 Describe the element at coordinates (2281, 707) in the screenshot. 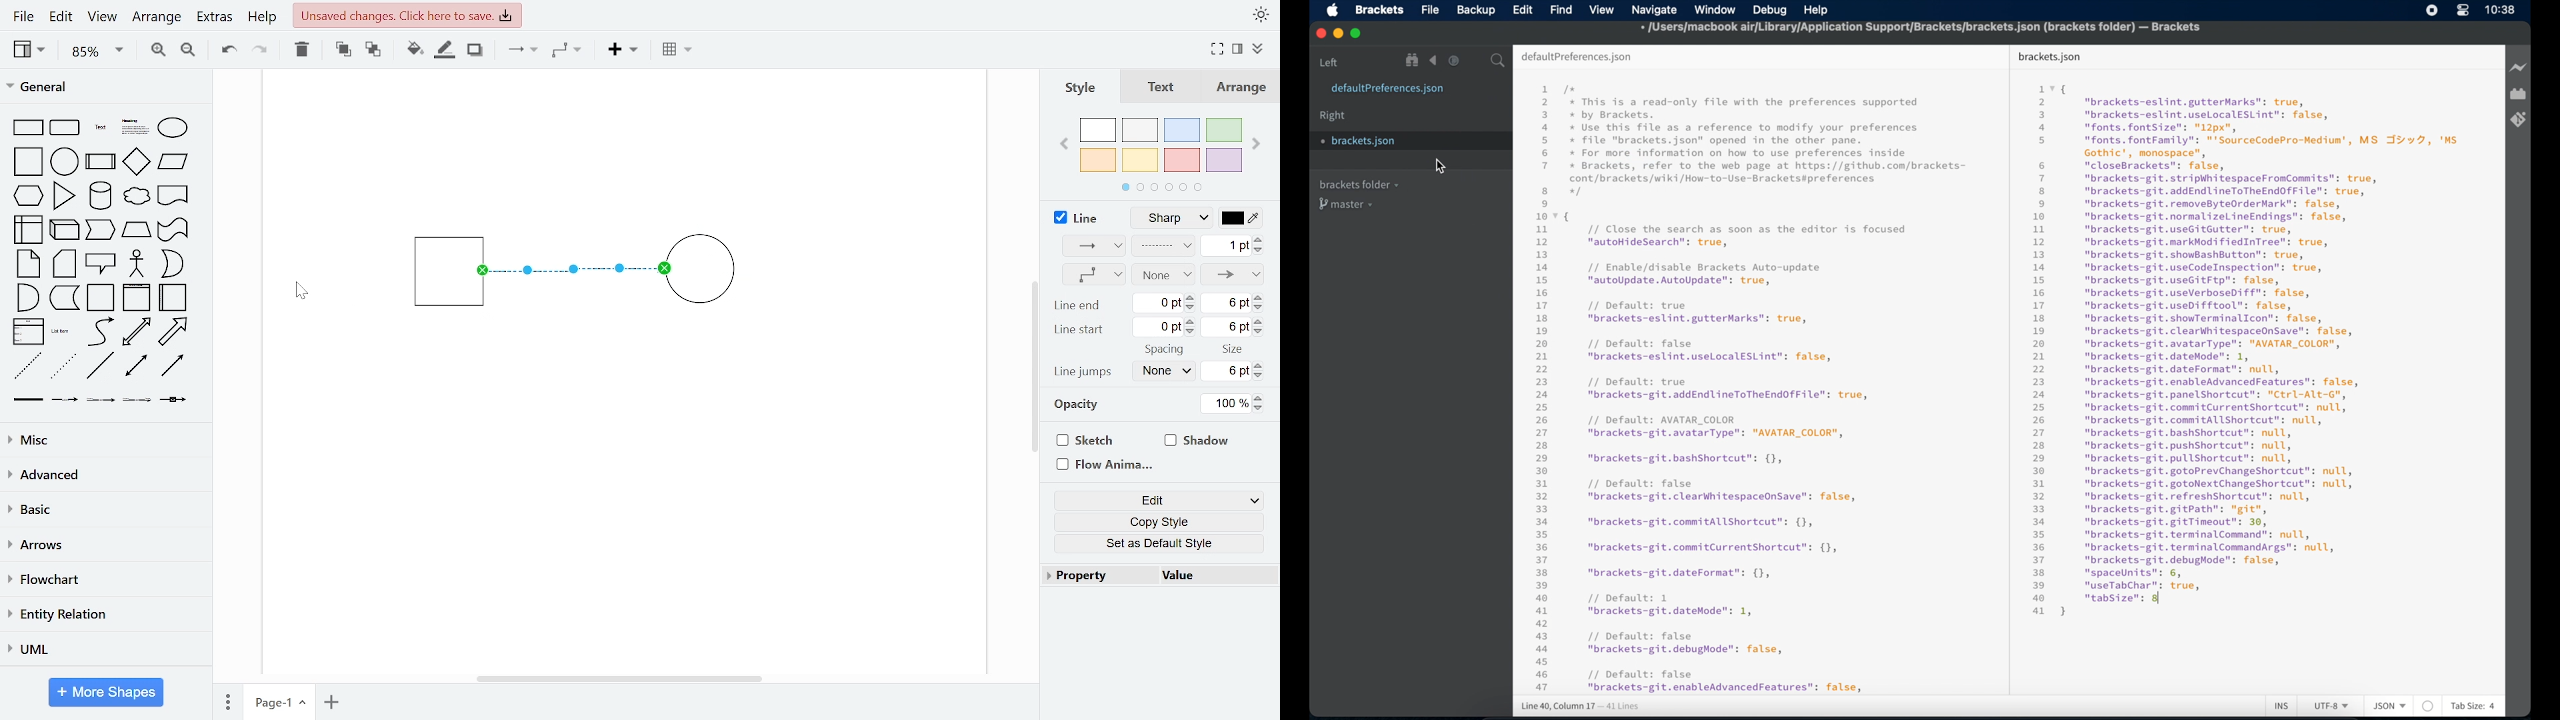

I see `ins` at that location.